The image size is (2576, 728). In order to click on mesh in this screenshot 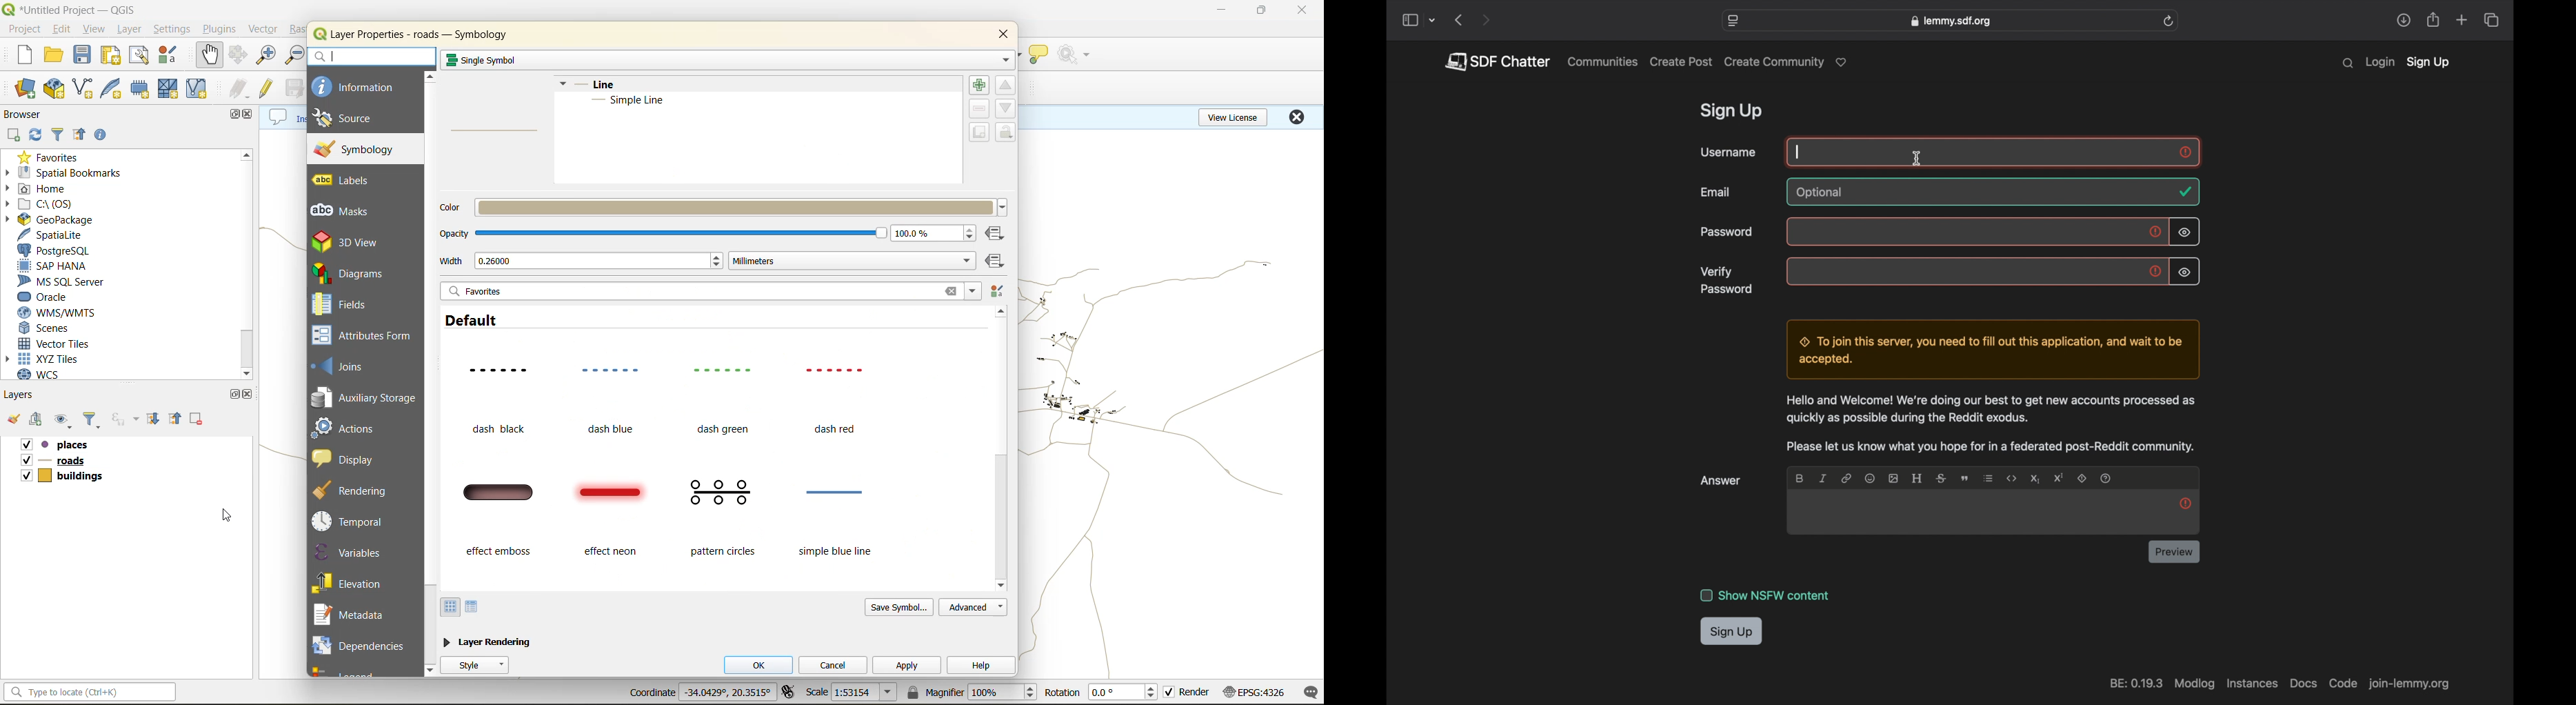, I will do `click(168, 90)`.